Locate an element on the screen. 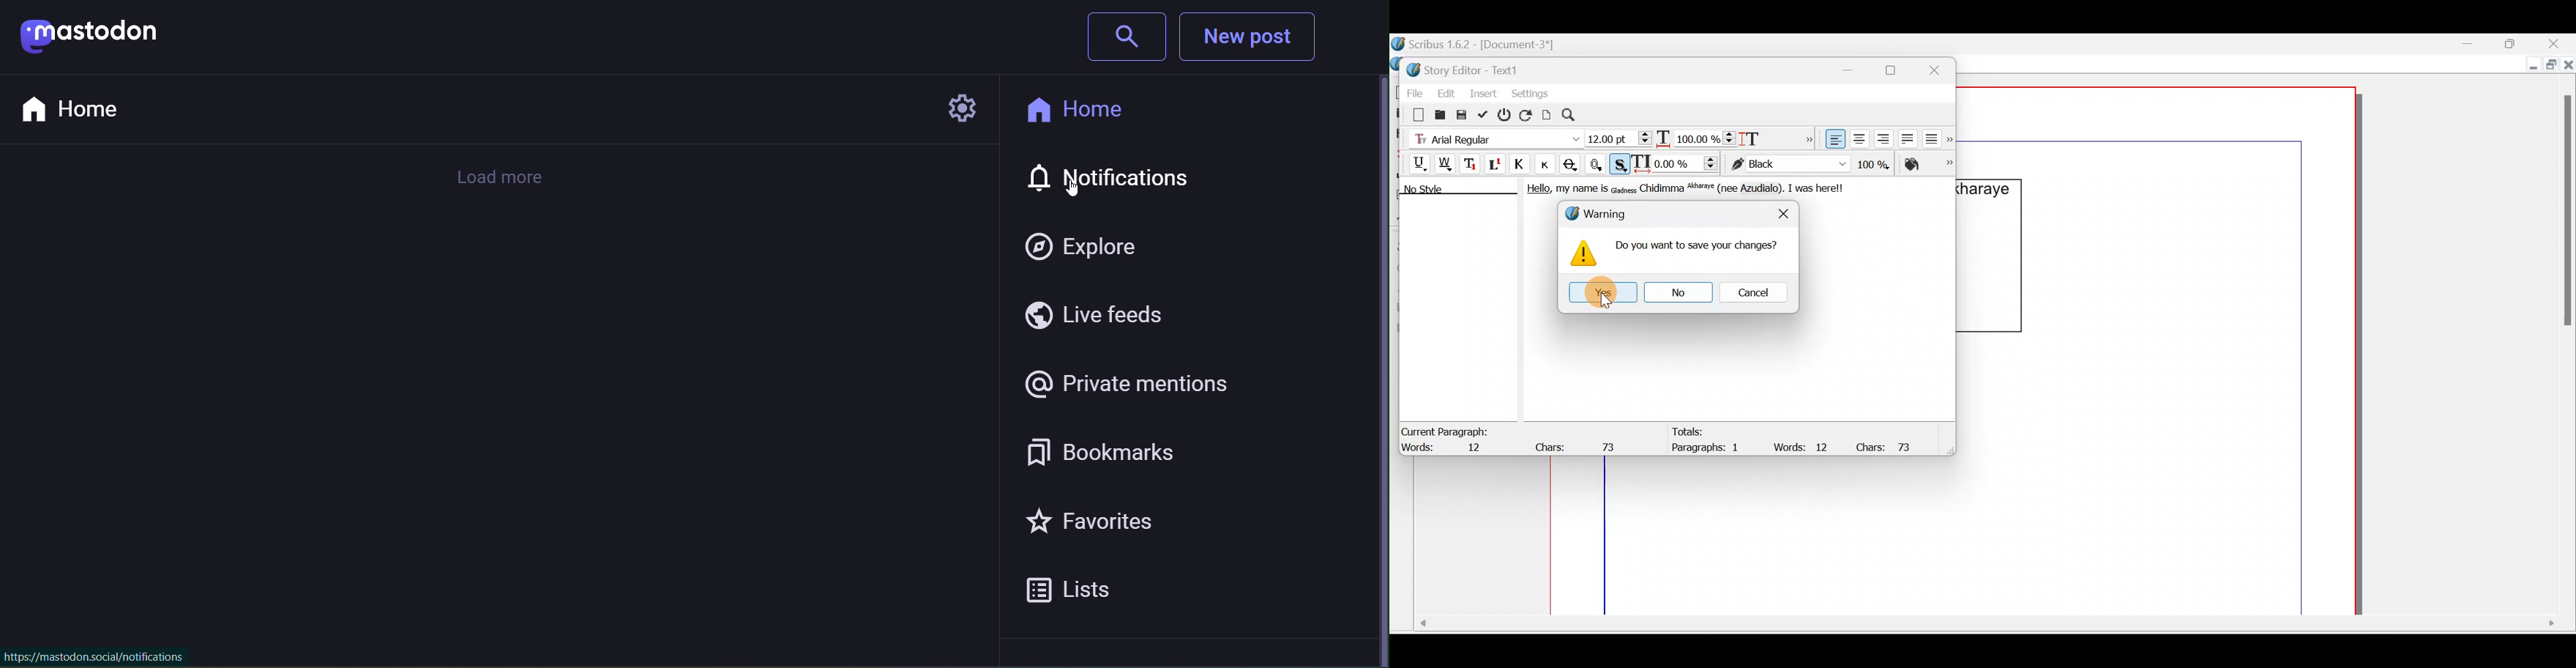 The width and height of the screenshot is (2576, 672). Font type - Arial Regular is located at coordinates (1492, 137).